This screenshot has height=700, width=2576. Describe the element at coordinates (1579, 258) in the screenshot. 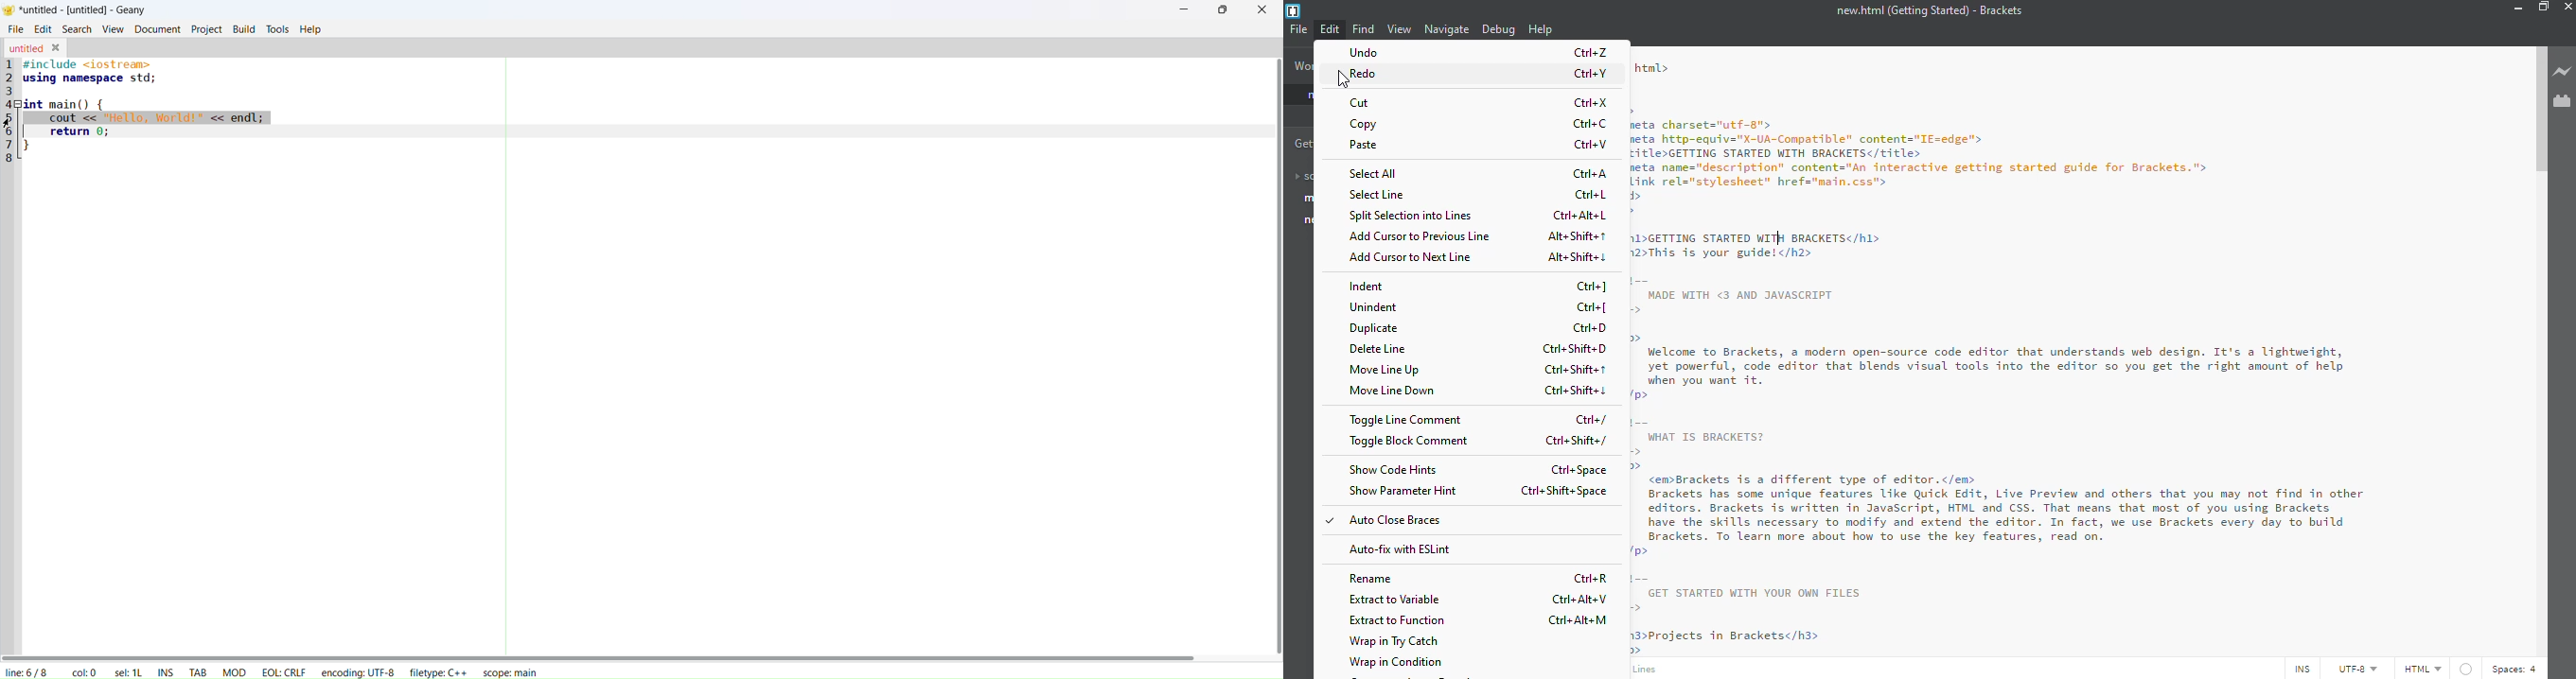

I see `alt+shift+ down arrow` at that location.